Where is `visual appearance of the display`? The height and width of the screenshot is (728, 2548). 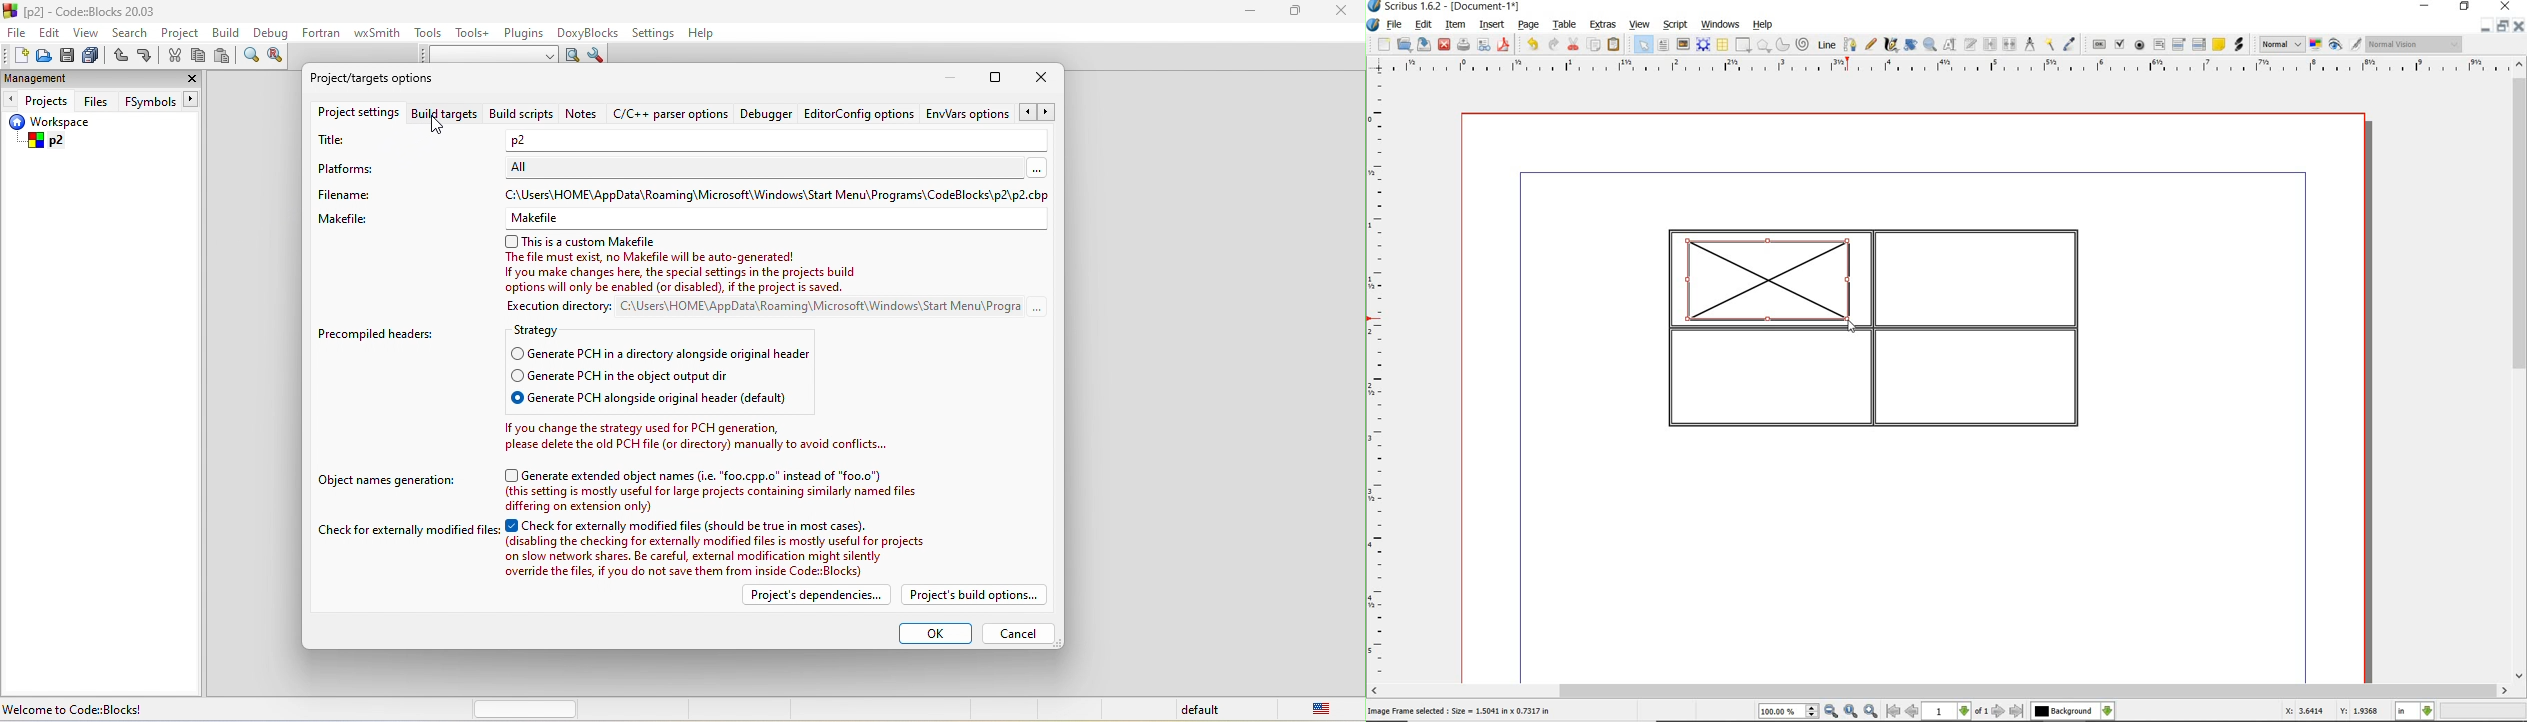
visual appearance of the display is located at coordinates (2413, 44).